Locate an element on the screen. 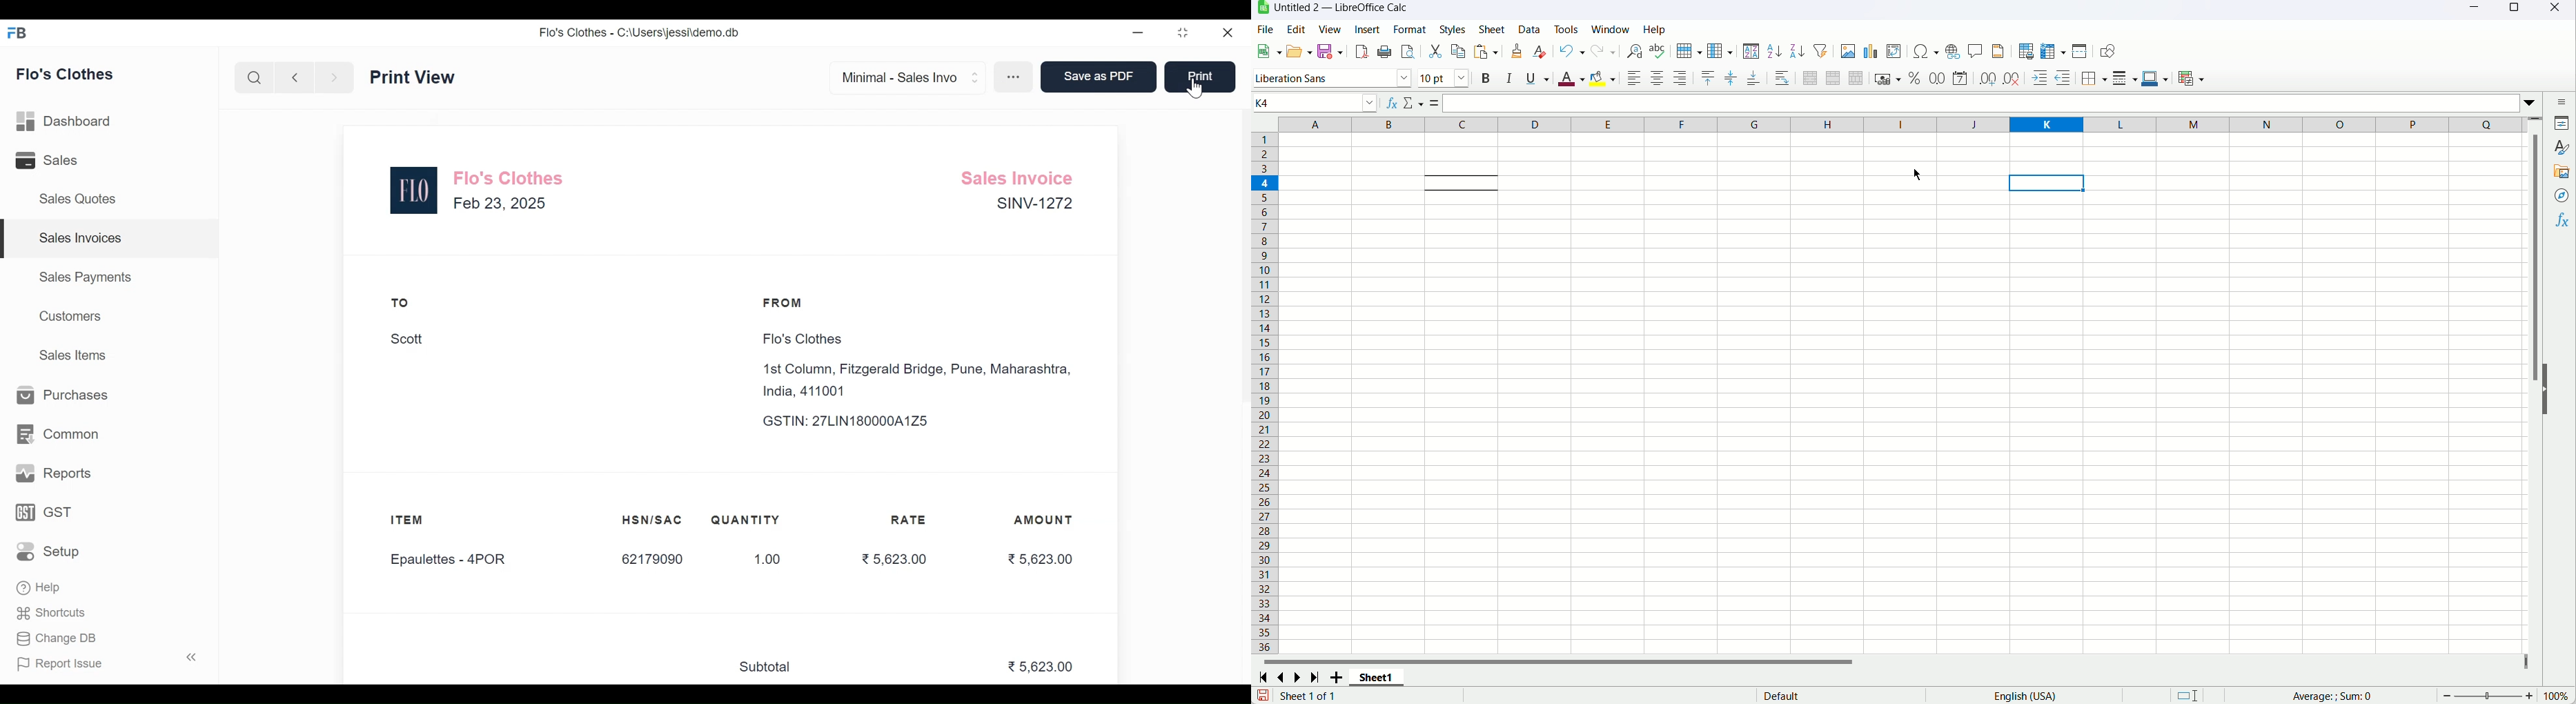  text is located at coordinates (1789, 696).